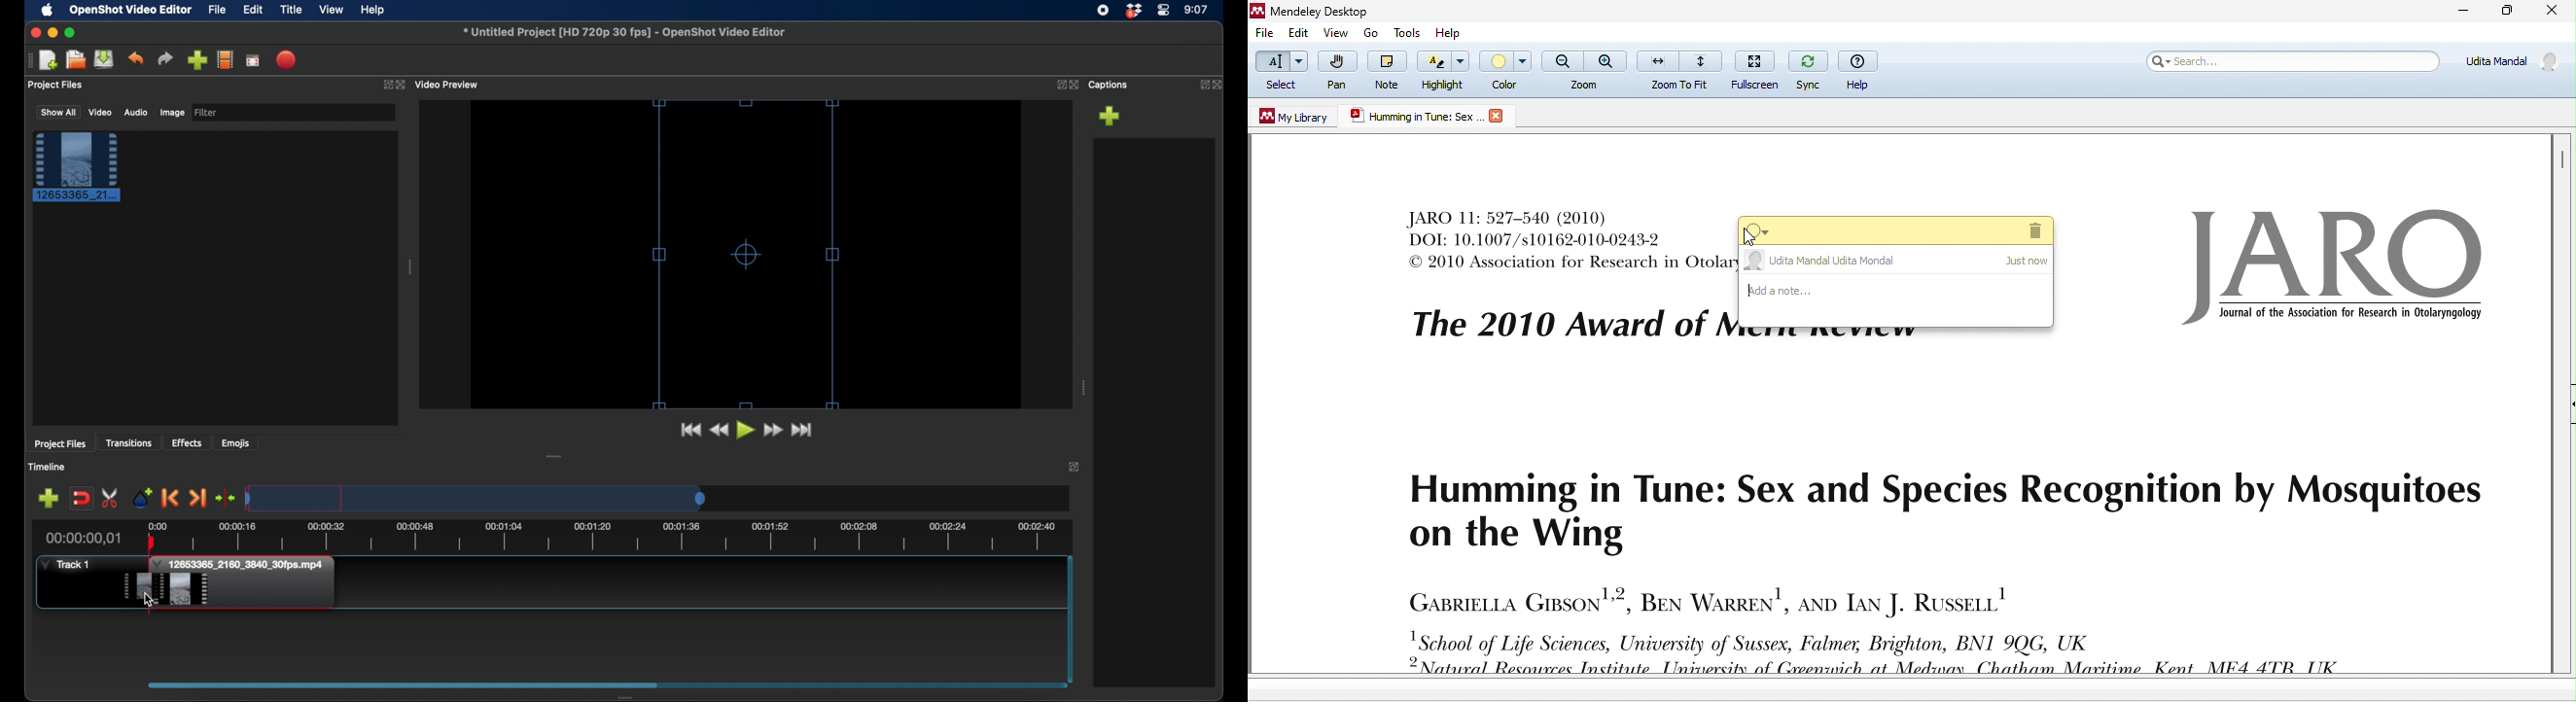  Describe the element at coordinates (1304, 32) in the screenshot. I see `edit` at that location.